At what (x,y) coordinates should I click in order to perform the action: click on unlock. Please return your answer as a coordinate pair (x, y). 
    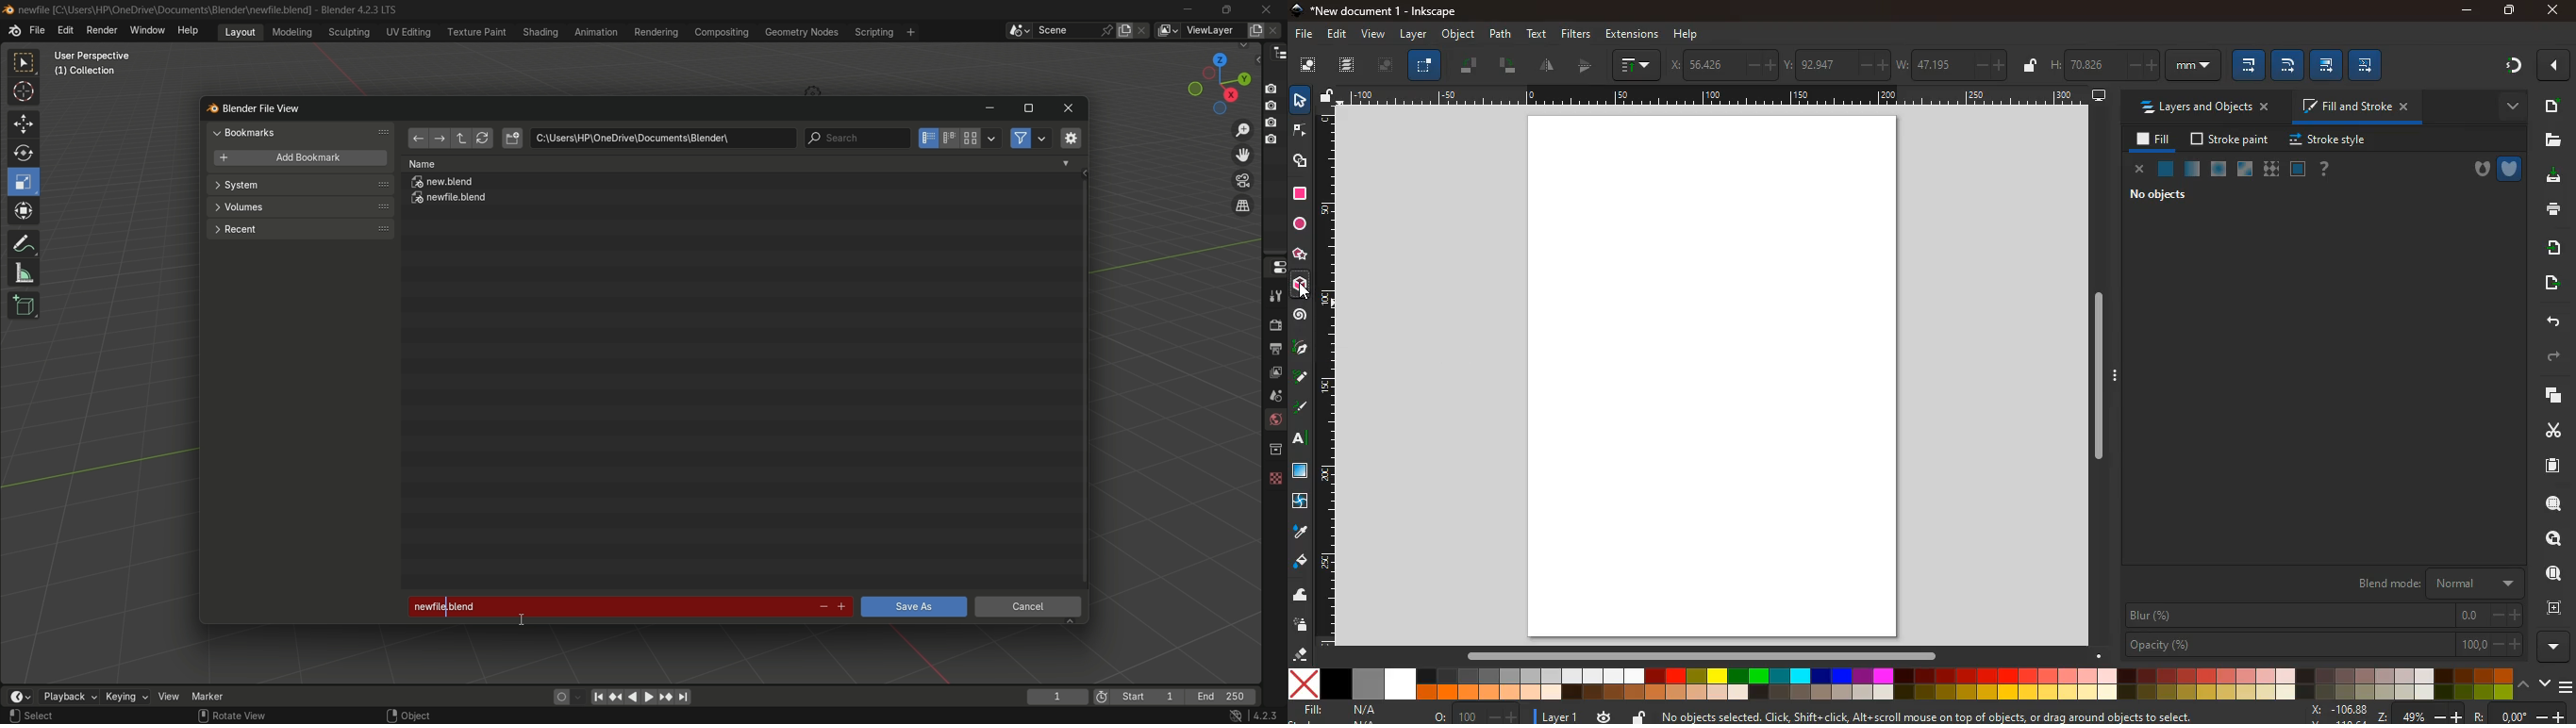
    Looking at the image, I should click on (2028, 65).